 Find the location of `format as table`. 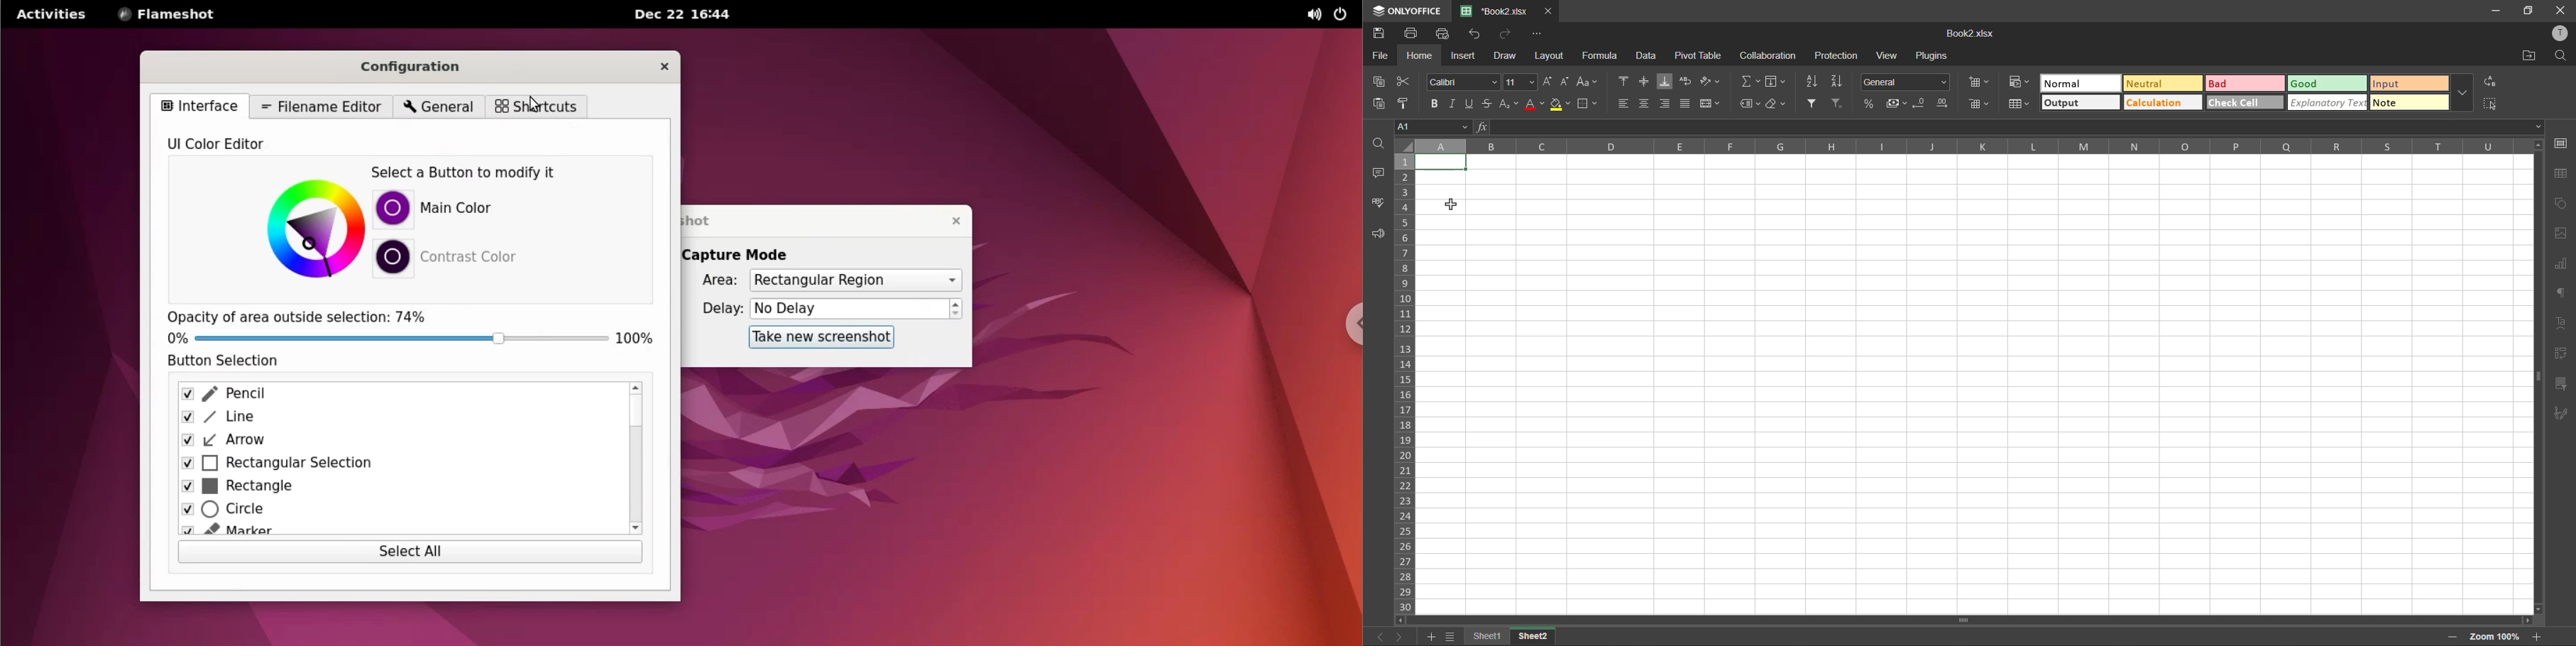

format as table is located at coordinates (2021, 105).